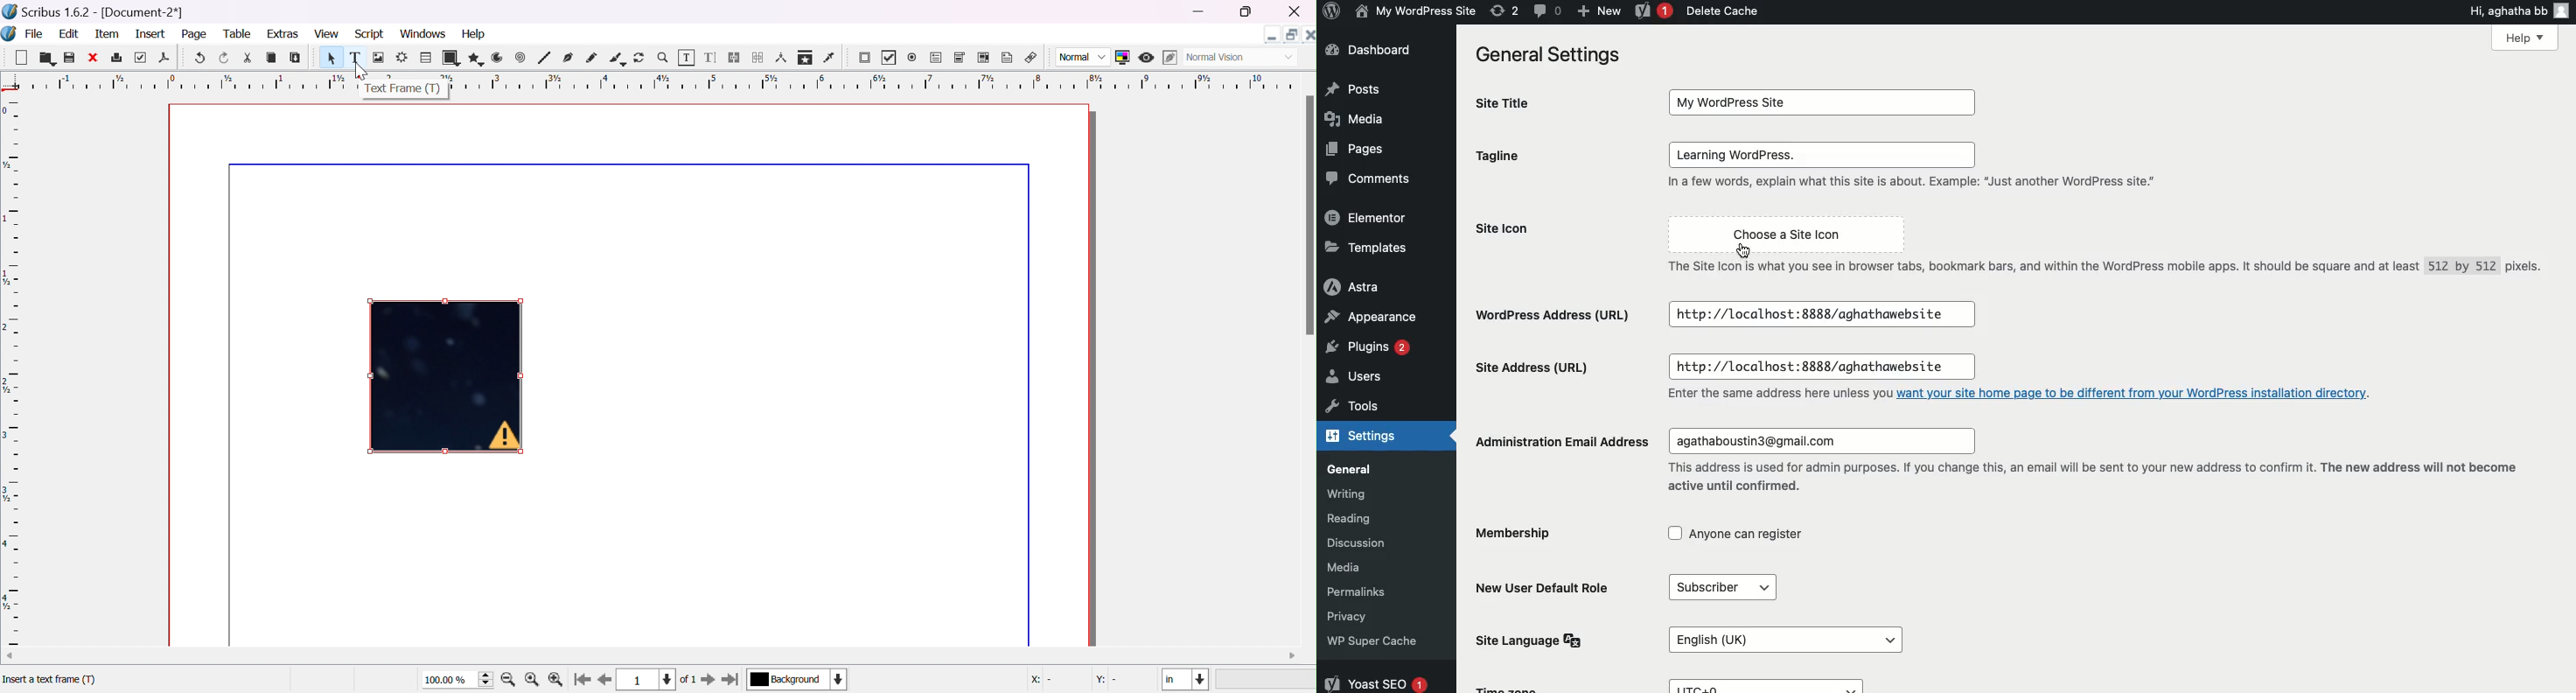  Describe the element at coordinates (69, 33) in the screenshot. I see `edit` at that location.